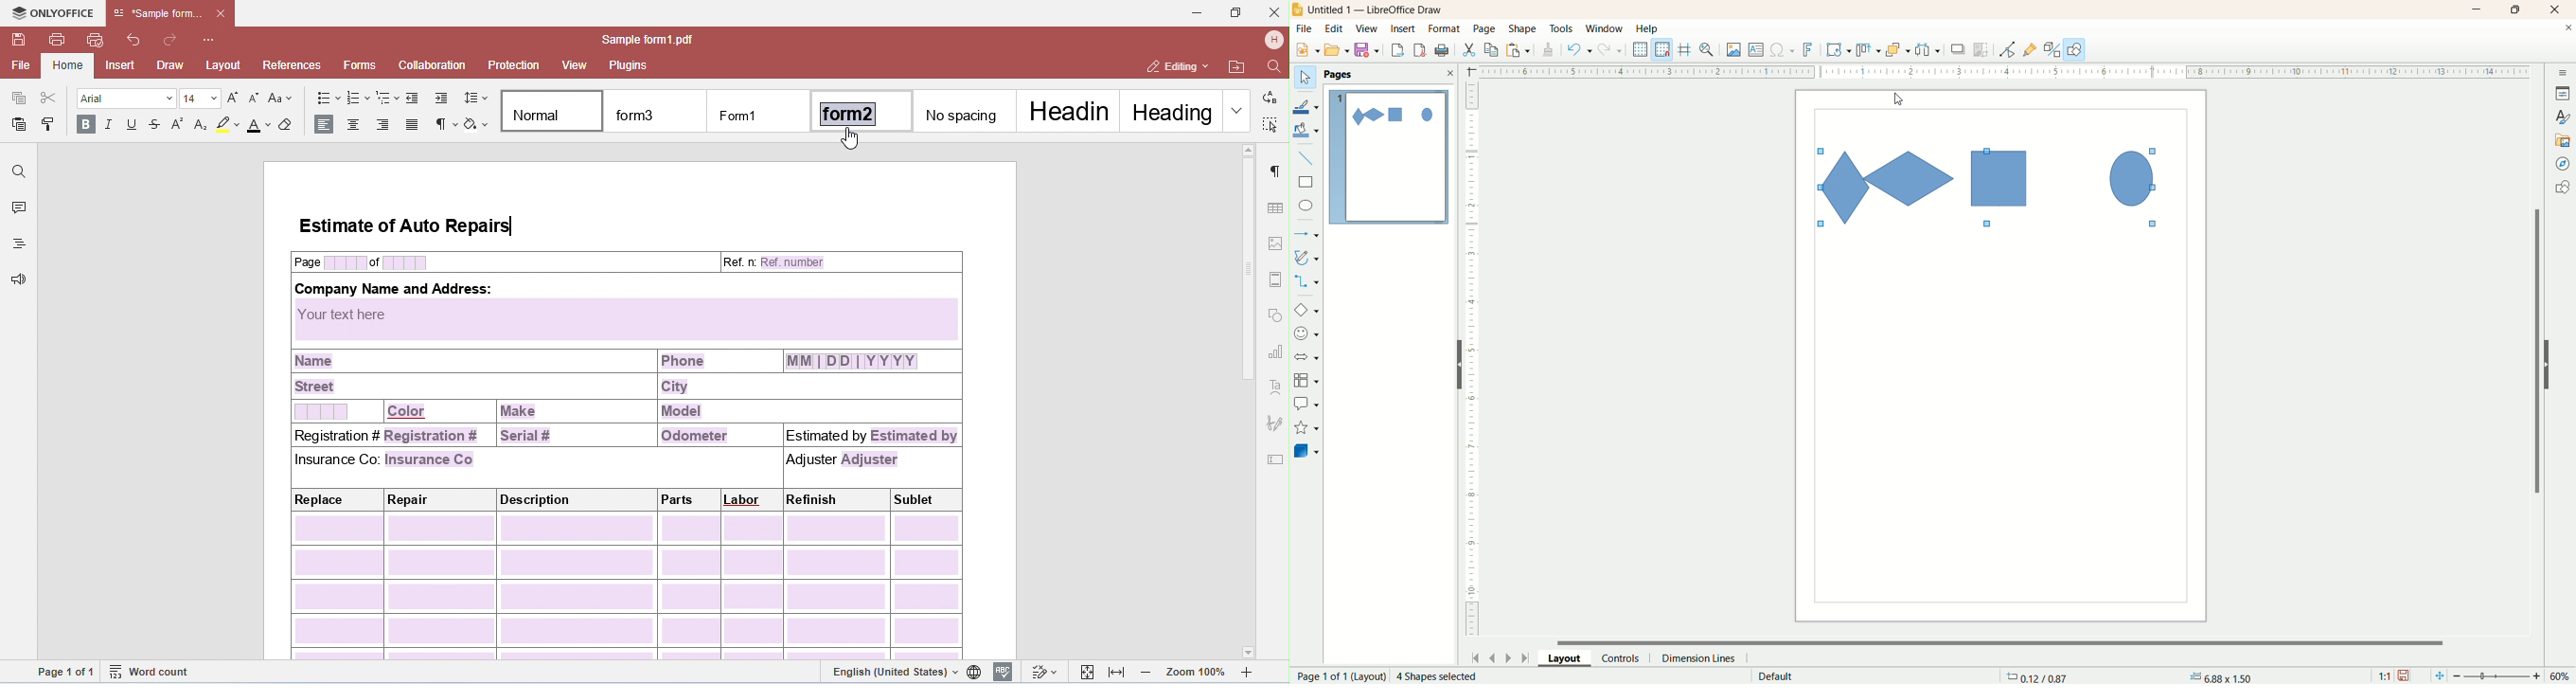 The image size is (2576, 700). I want to click on first page, so click(1473, 656).